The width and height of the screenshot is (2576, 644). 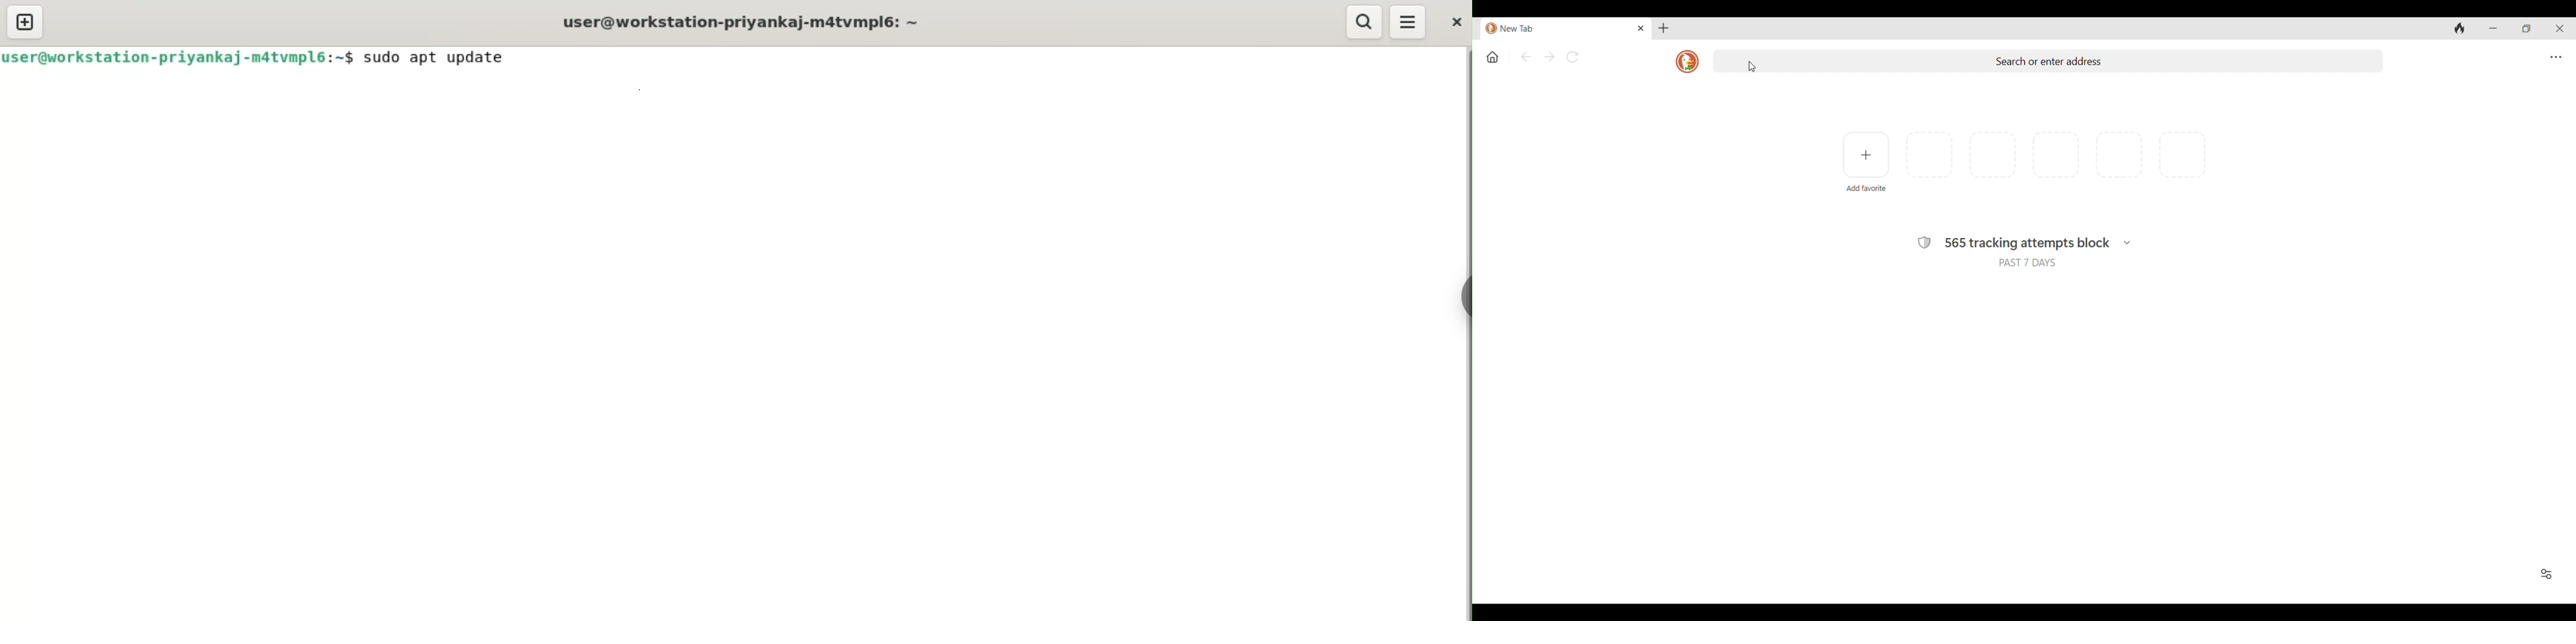 What do you see at coordinates (1642, 28) in the screenshot?
I see `Close tab` at bounding box center [1642, 28].